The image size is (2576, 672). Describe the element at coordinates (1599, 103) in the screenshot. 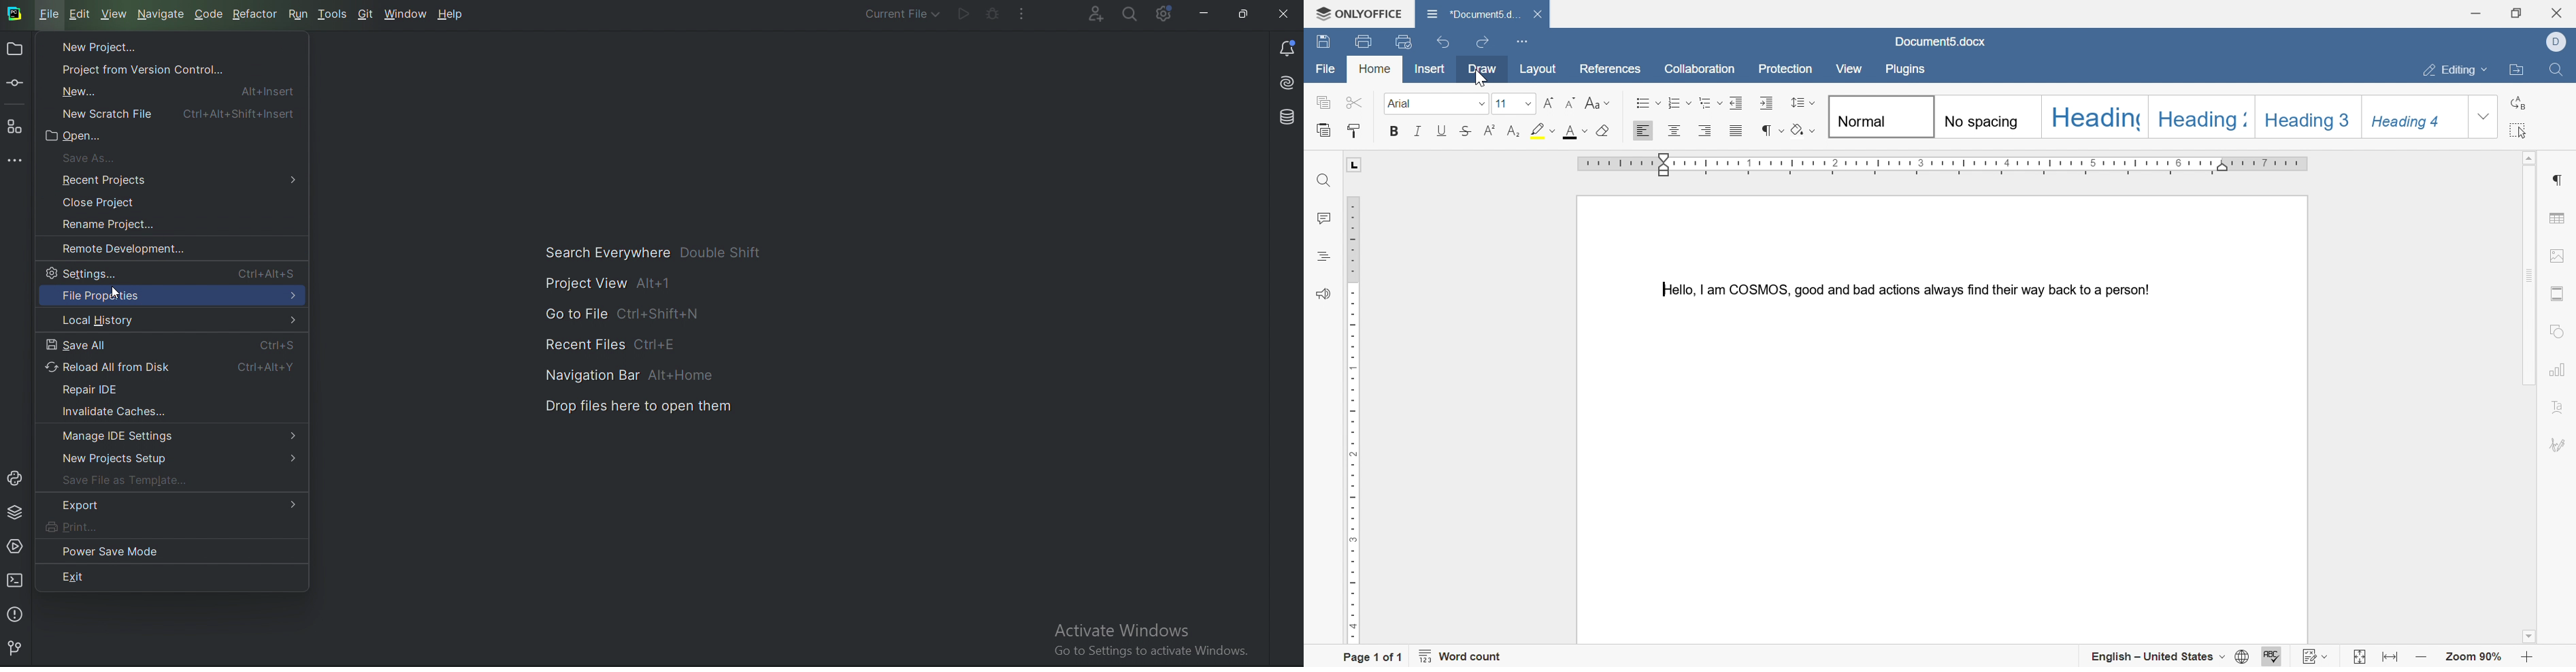

I see `change case` at that location.